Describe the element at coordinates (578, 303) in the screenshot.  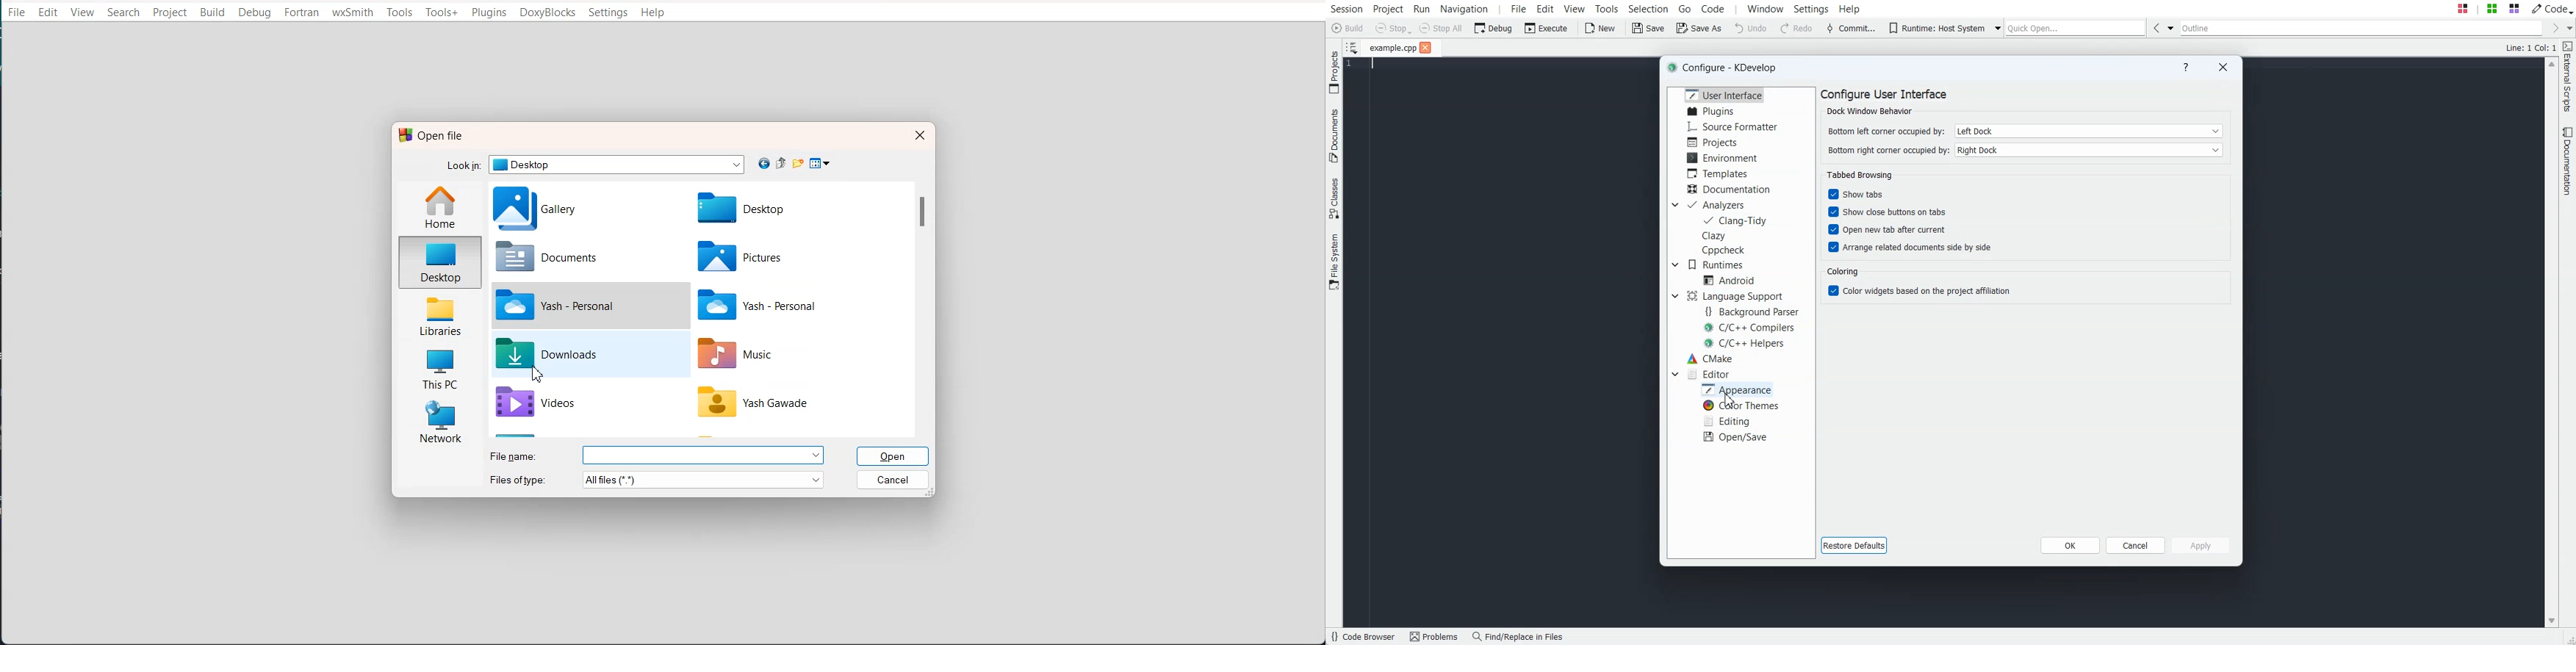
I see `File` at that location.